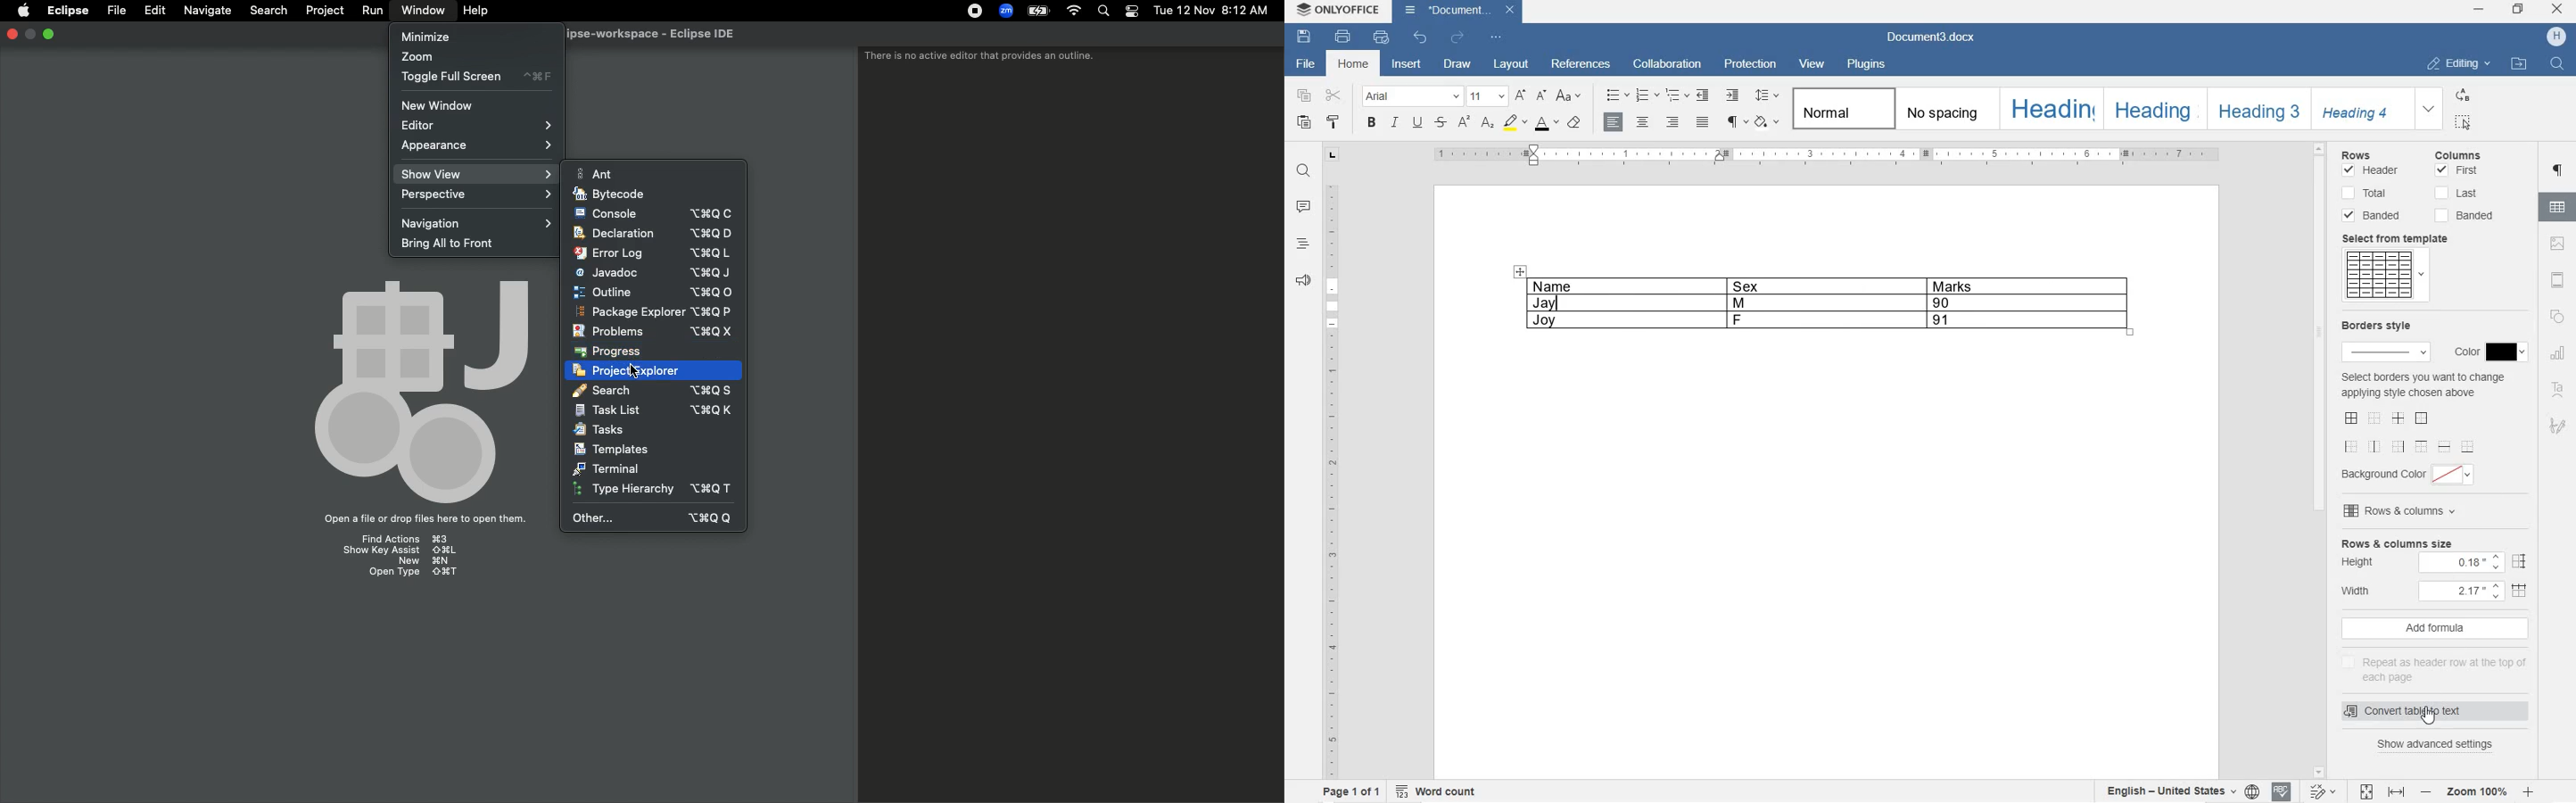  I want to click on Declaration, so click(656, 234).